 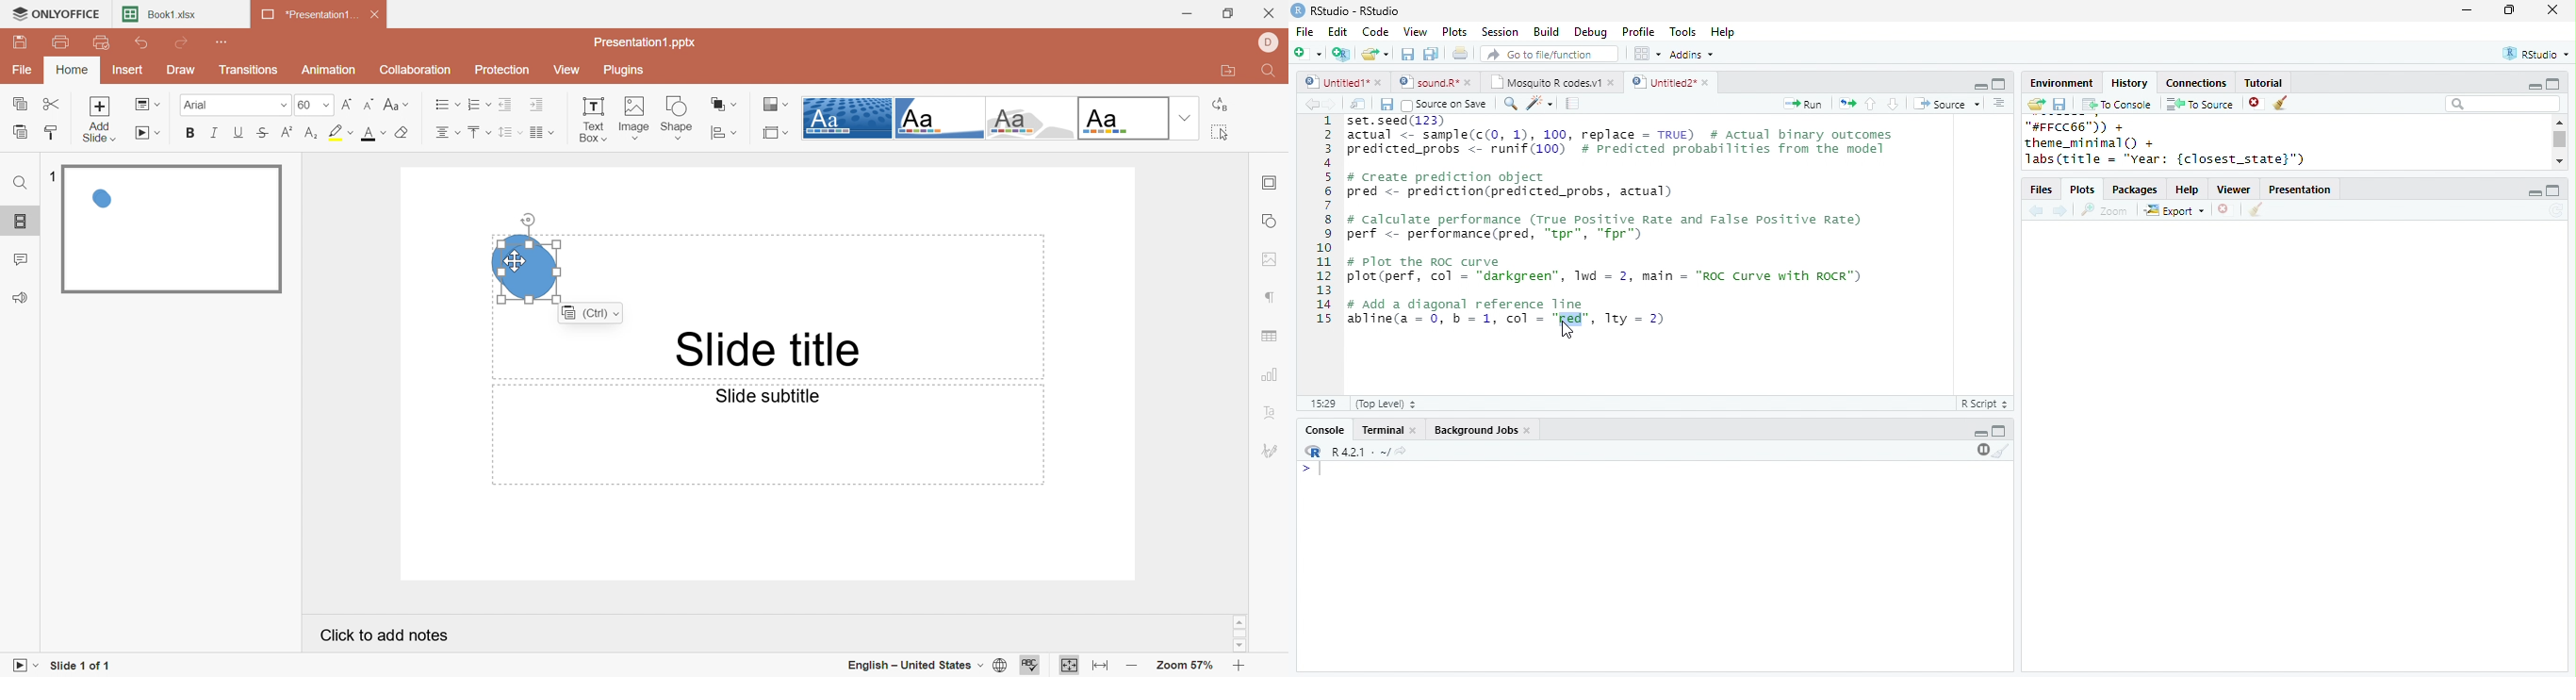 What do you see at coordinates (1999, 103) in the screenshot?
I see `options` at bounding box center [1999, 103].